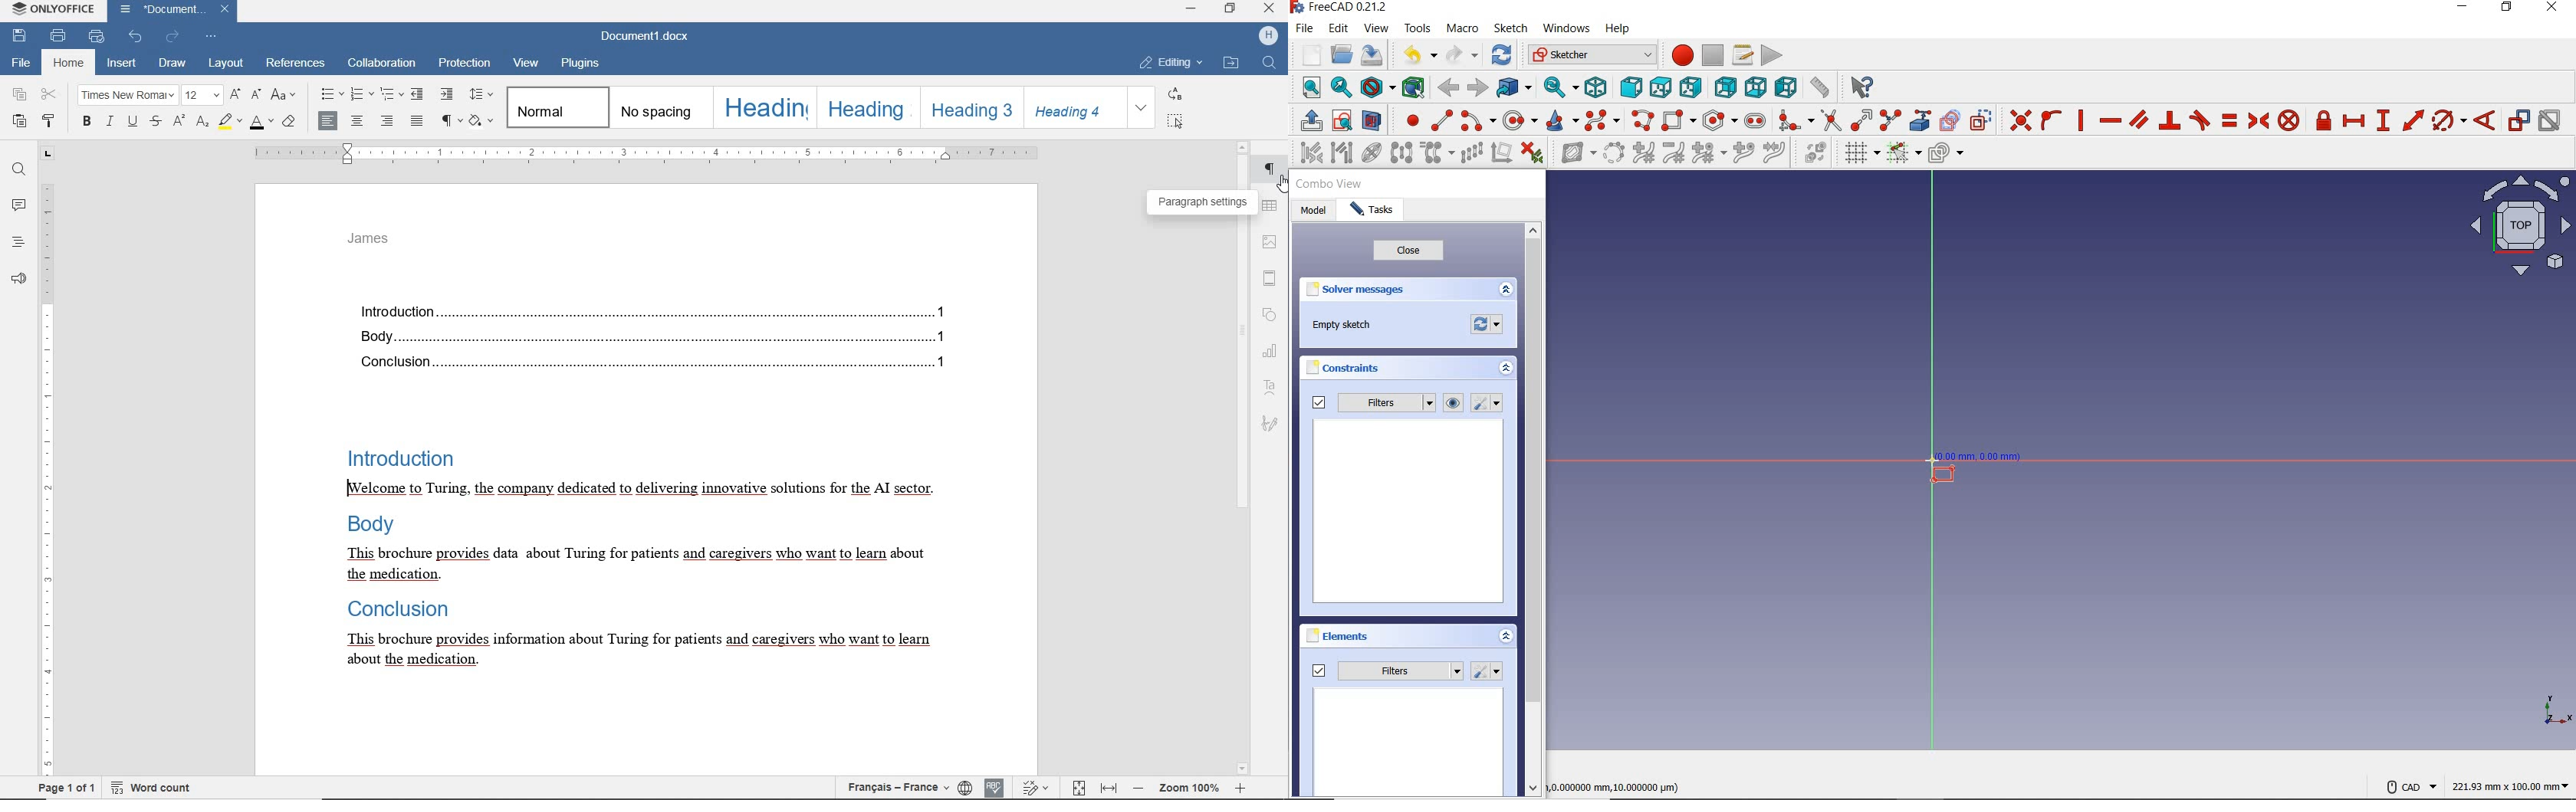 This screenshot has height=812, width=2576. What do you see at coordinates (19, 123) in the screenshot?
I see `paste` at bounding box center [19, 123].